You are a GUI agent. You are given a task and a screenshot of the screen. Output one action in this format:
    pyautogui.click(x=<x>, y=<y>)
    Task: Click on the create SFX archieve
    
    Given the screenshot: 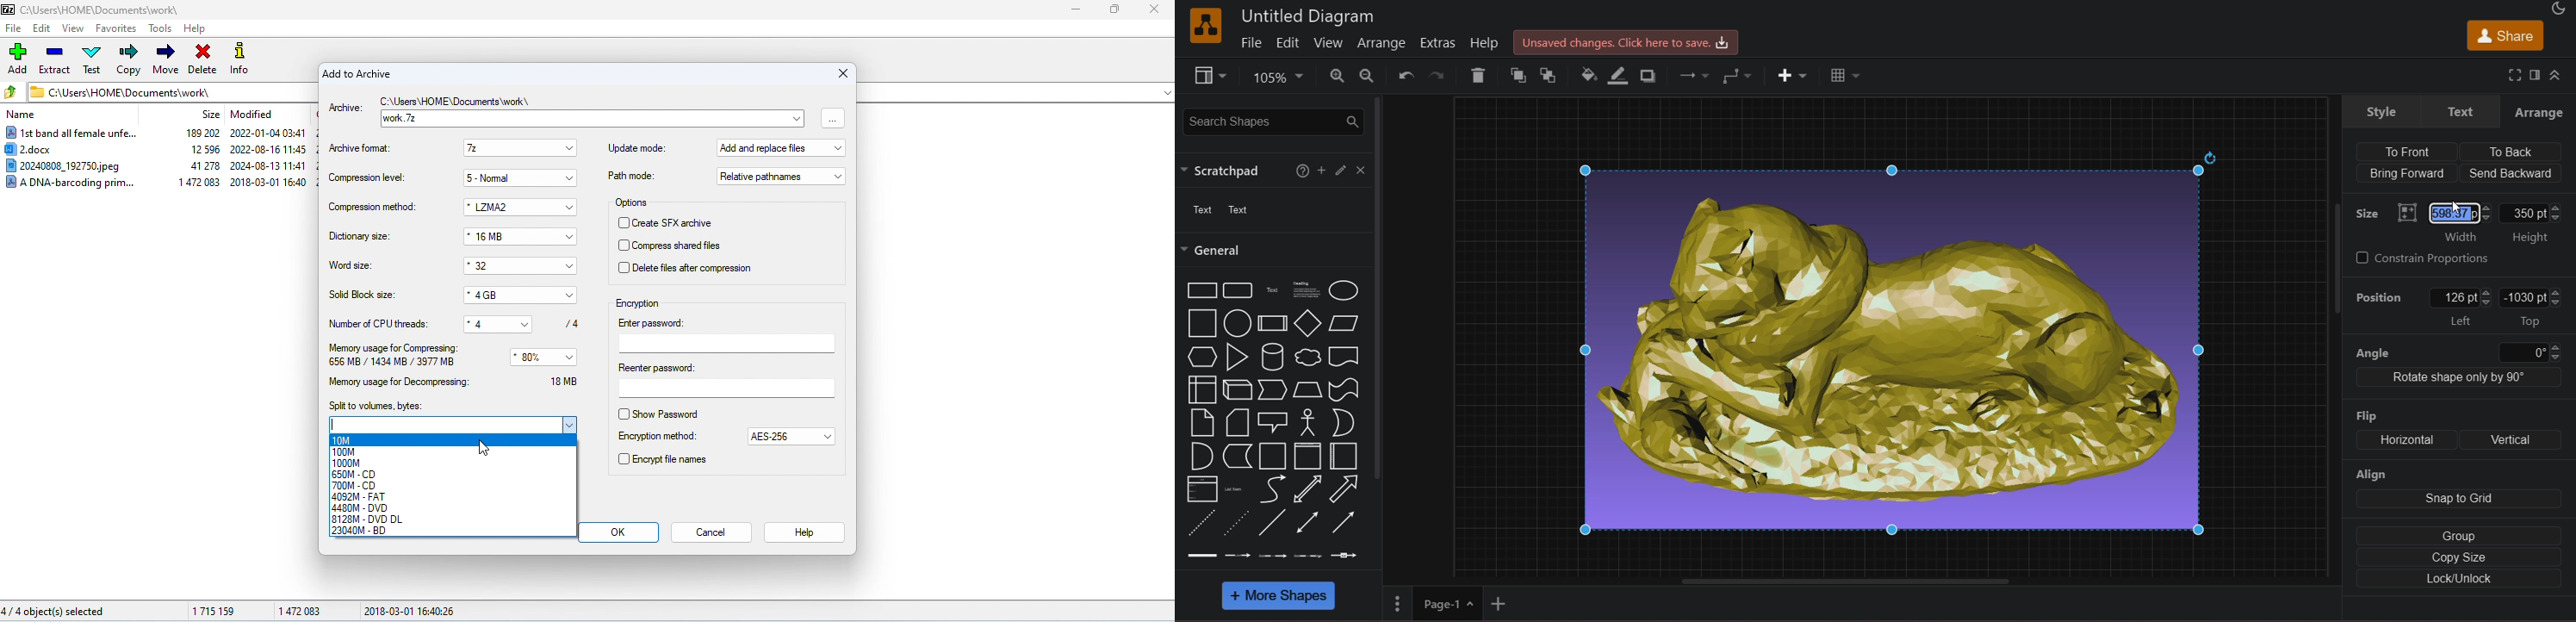 What is the action you would take?
    pyautogui.click(x=680, y=223)
    